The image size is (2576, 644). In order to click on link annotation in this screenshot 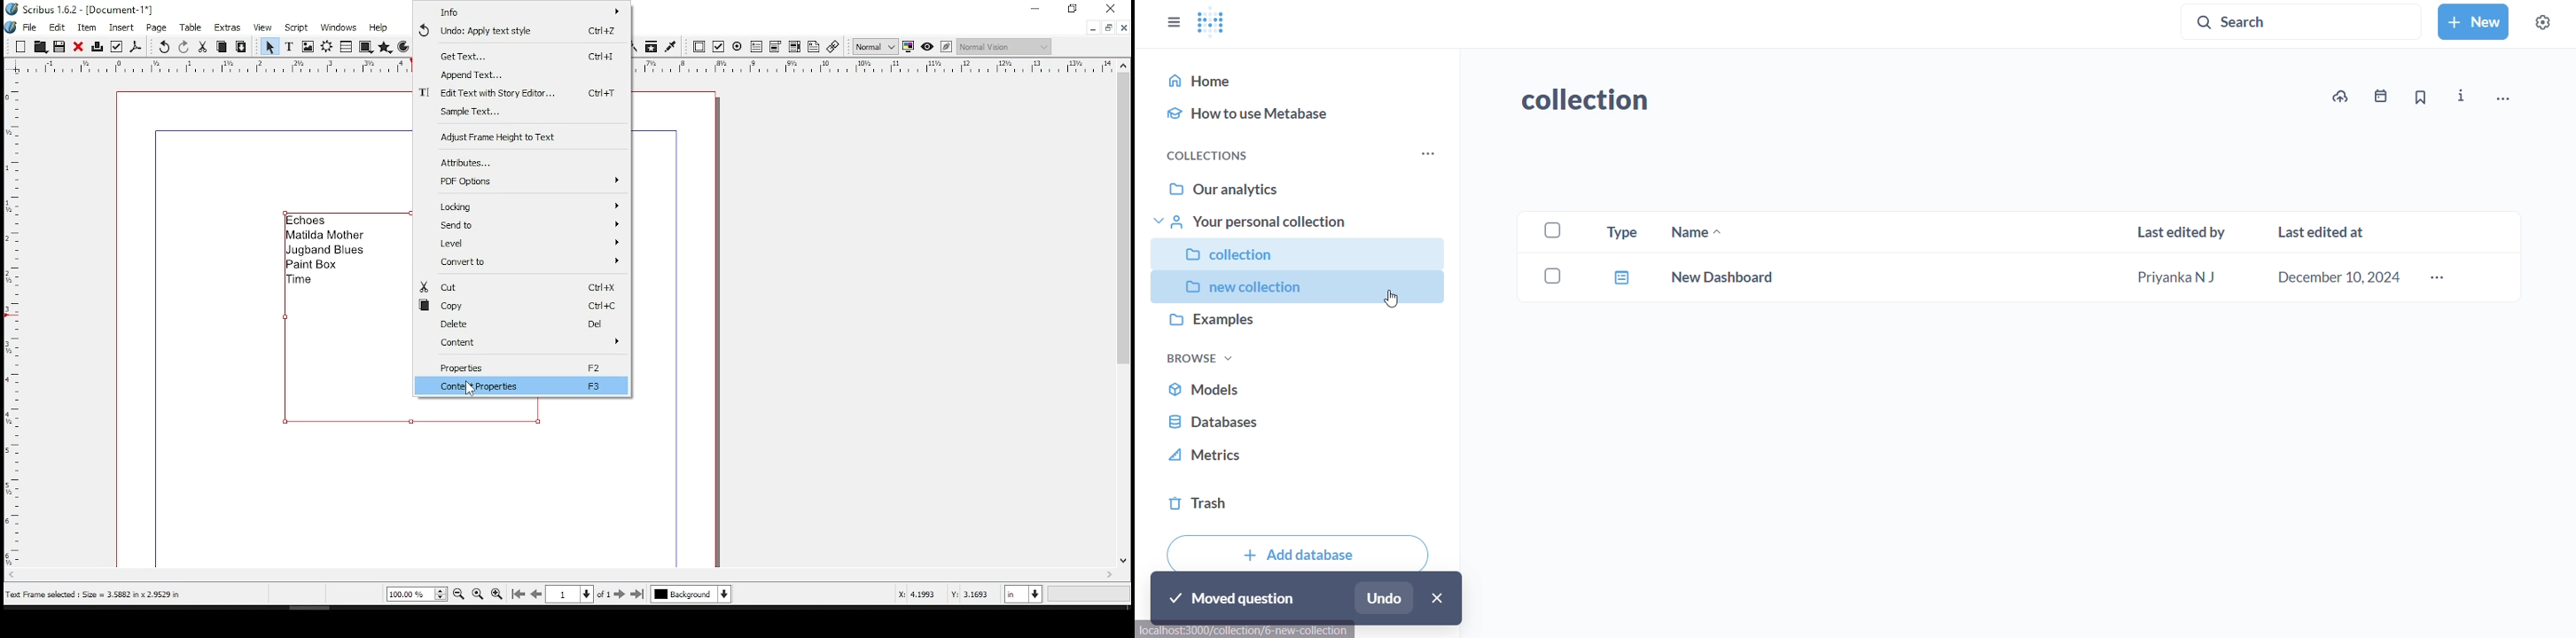, I will do `click(833, 47)`.